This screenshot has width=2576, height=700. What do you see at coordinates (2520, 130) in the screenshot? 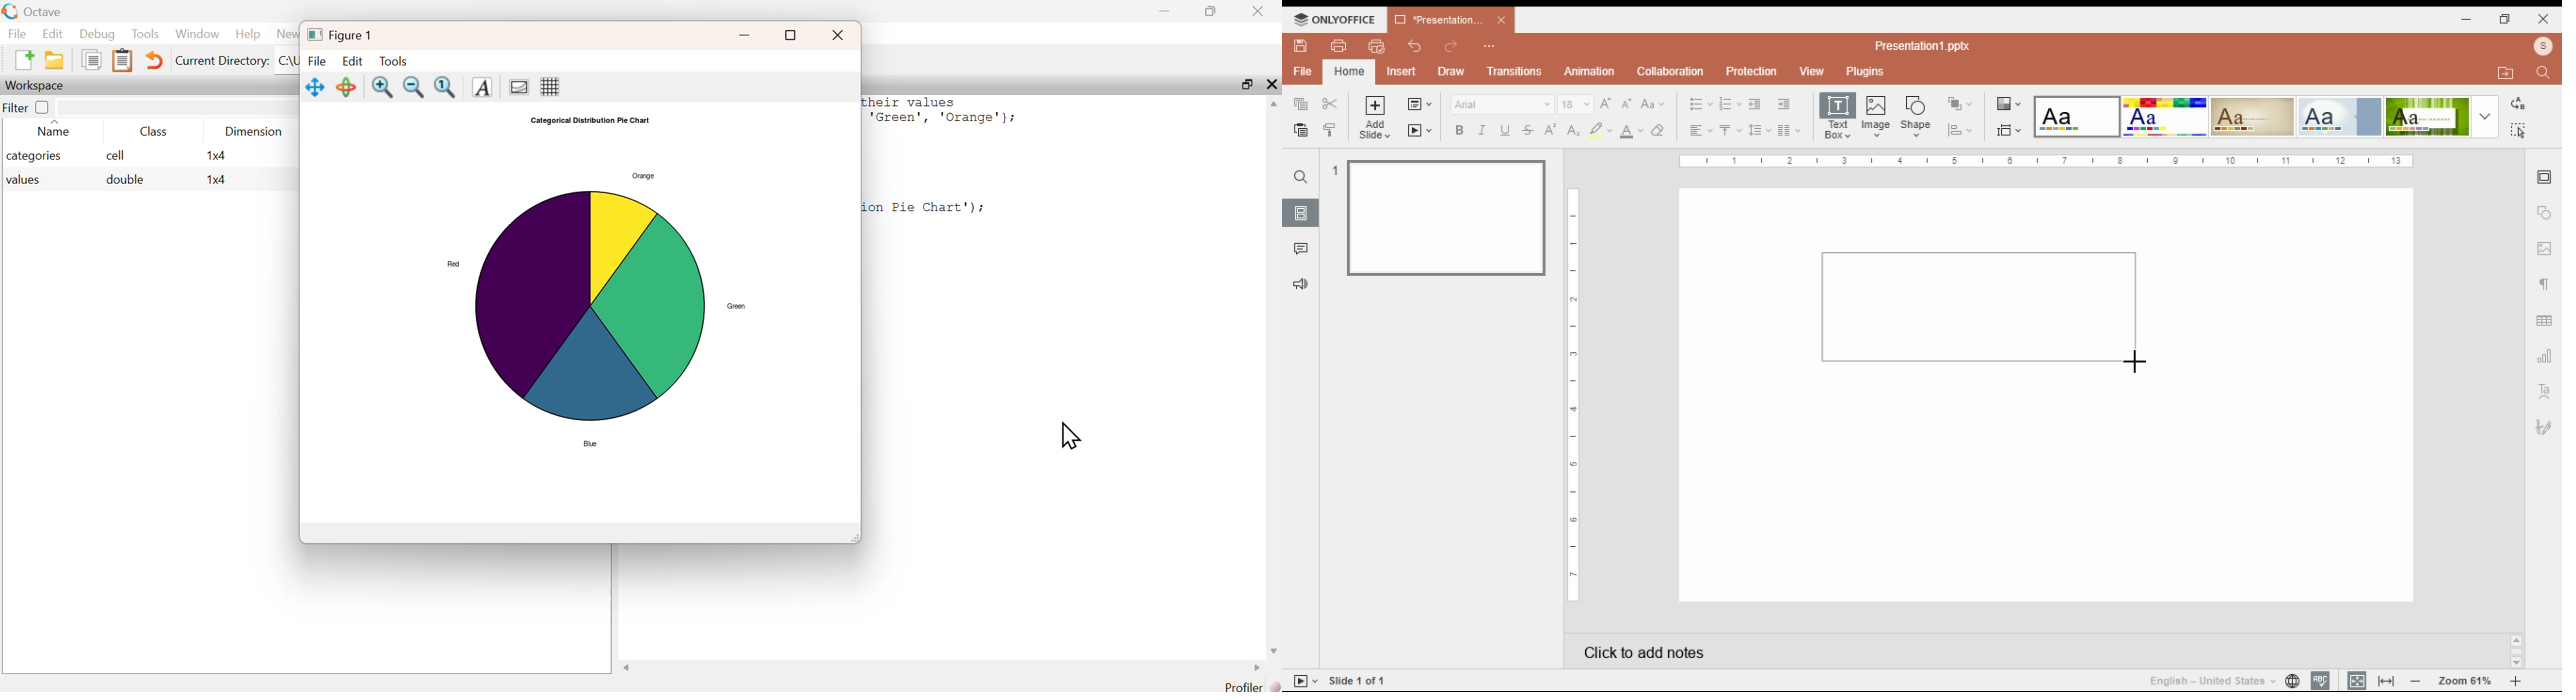
I see `find` at bounding box center [2520, 130].